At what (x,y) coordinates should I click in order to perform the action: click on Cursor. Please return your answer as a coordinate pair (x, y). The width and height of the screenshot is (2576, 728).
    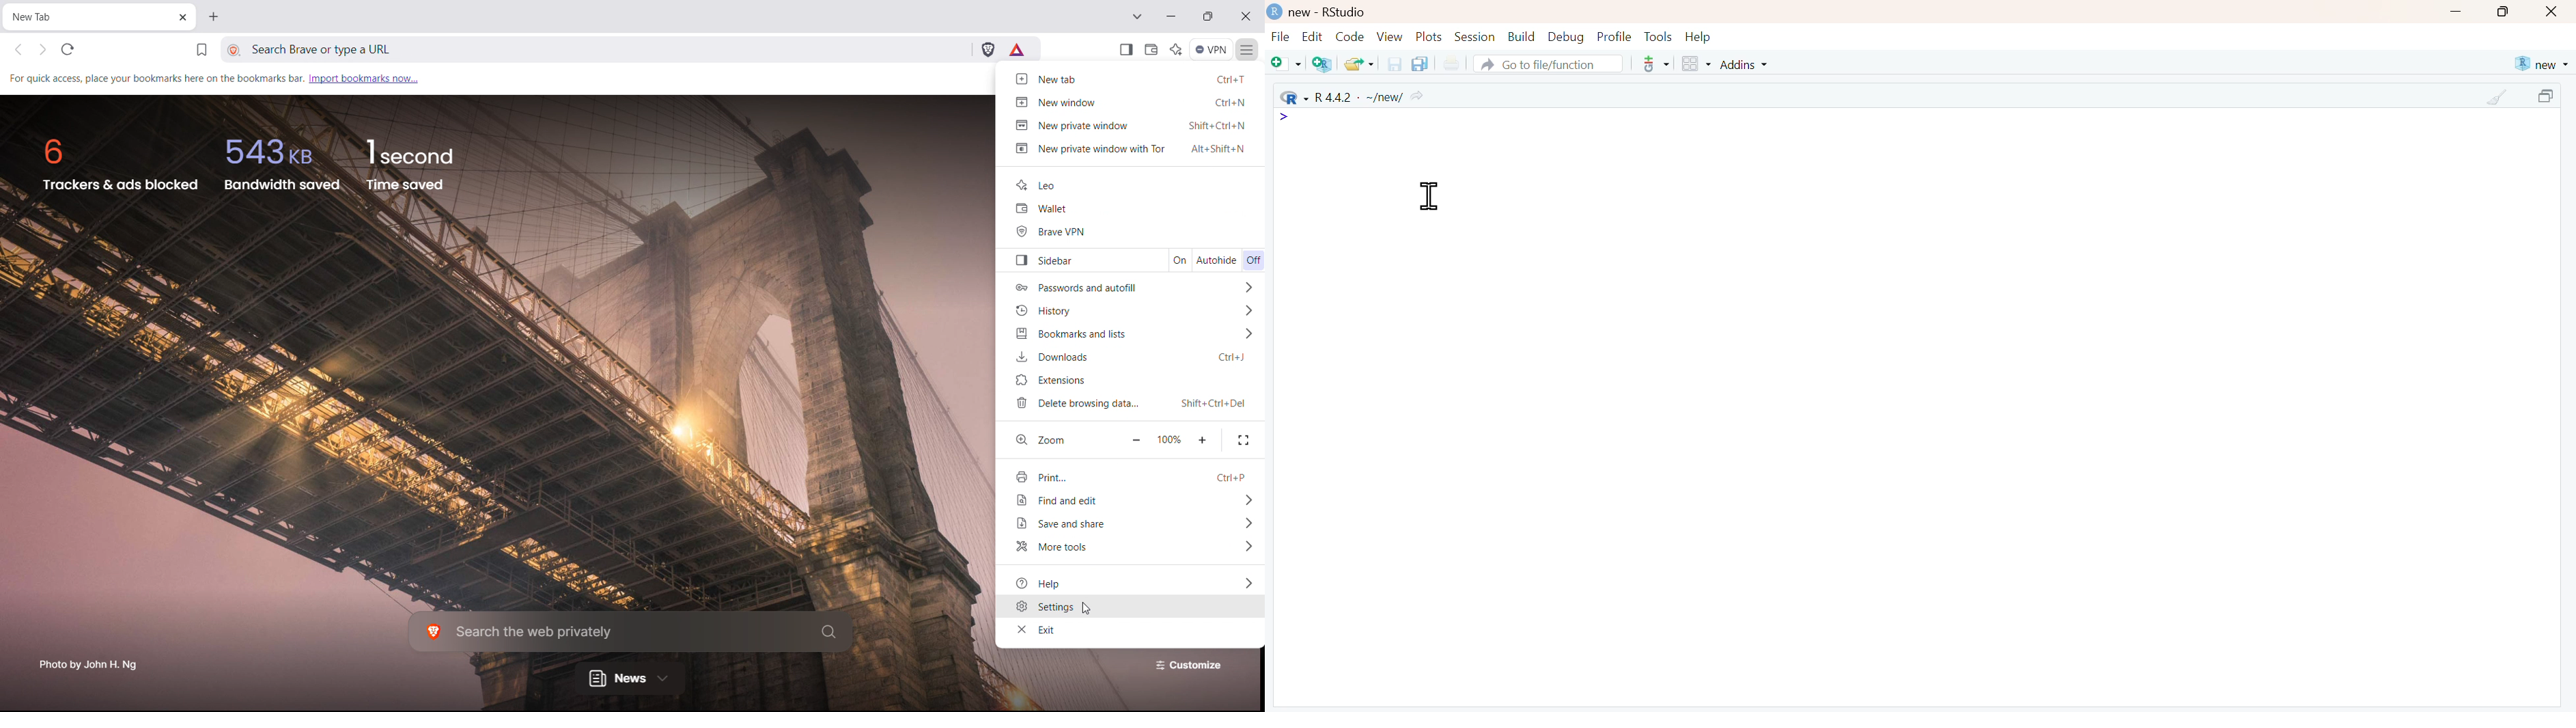
    Looking at the image, I should click on (1430, 197).